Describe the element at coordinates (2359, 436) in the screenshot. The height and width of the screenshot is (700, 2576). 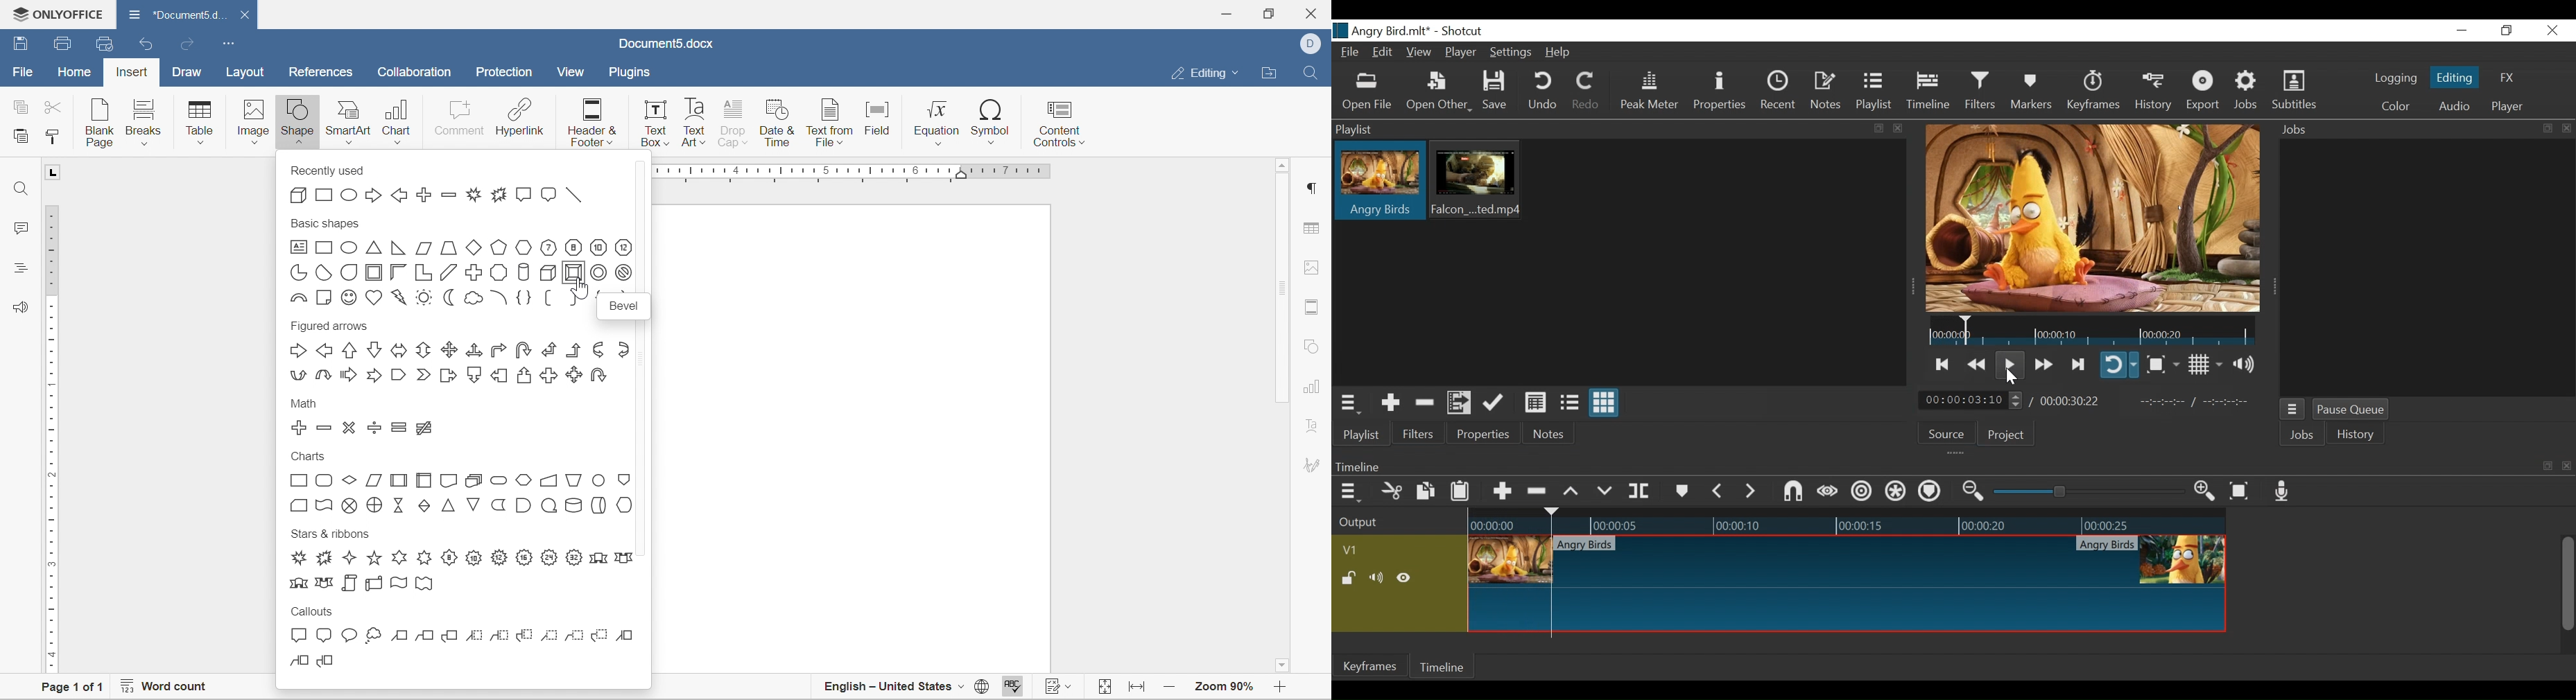
I see `History` at that location.